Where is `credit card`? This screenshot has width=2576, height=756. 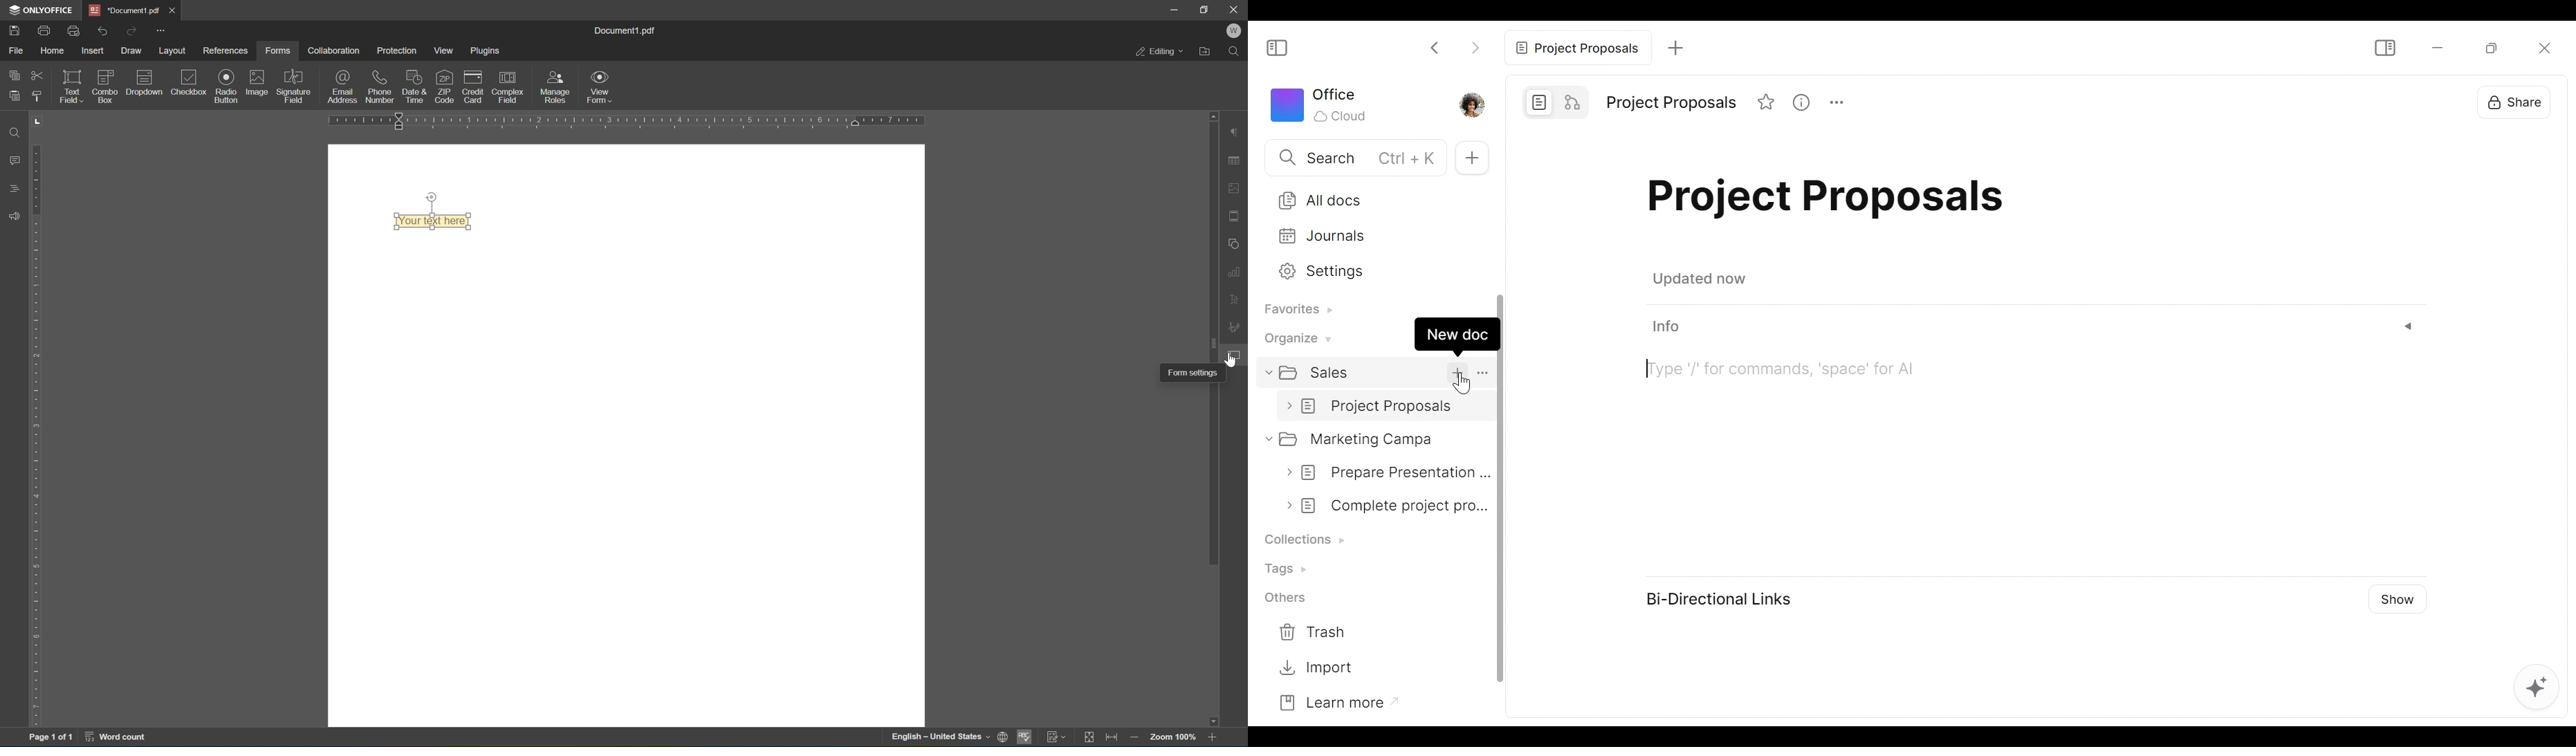 credit card is located at coordinates (474, 85).